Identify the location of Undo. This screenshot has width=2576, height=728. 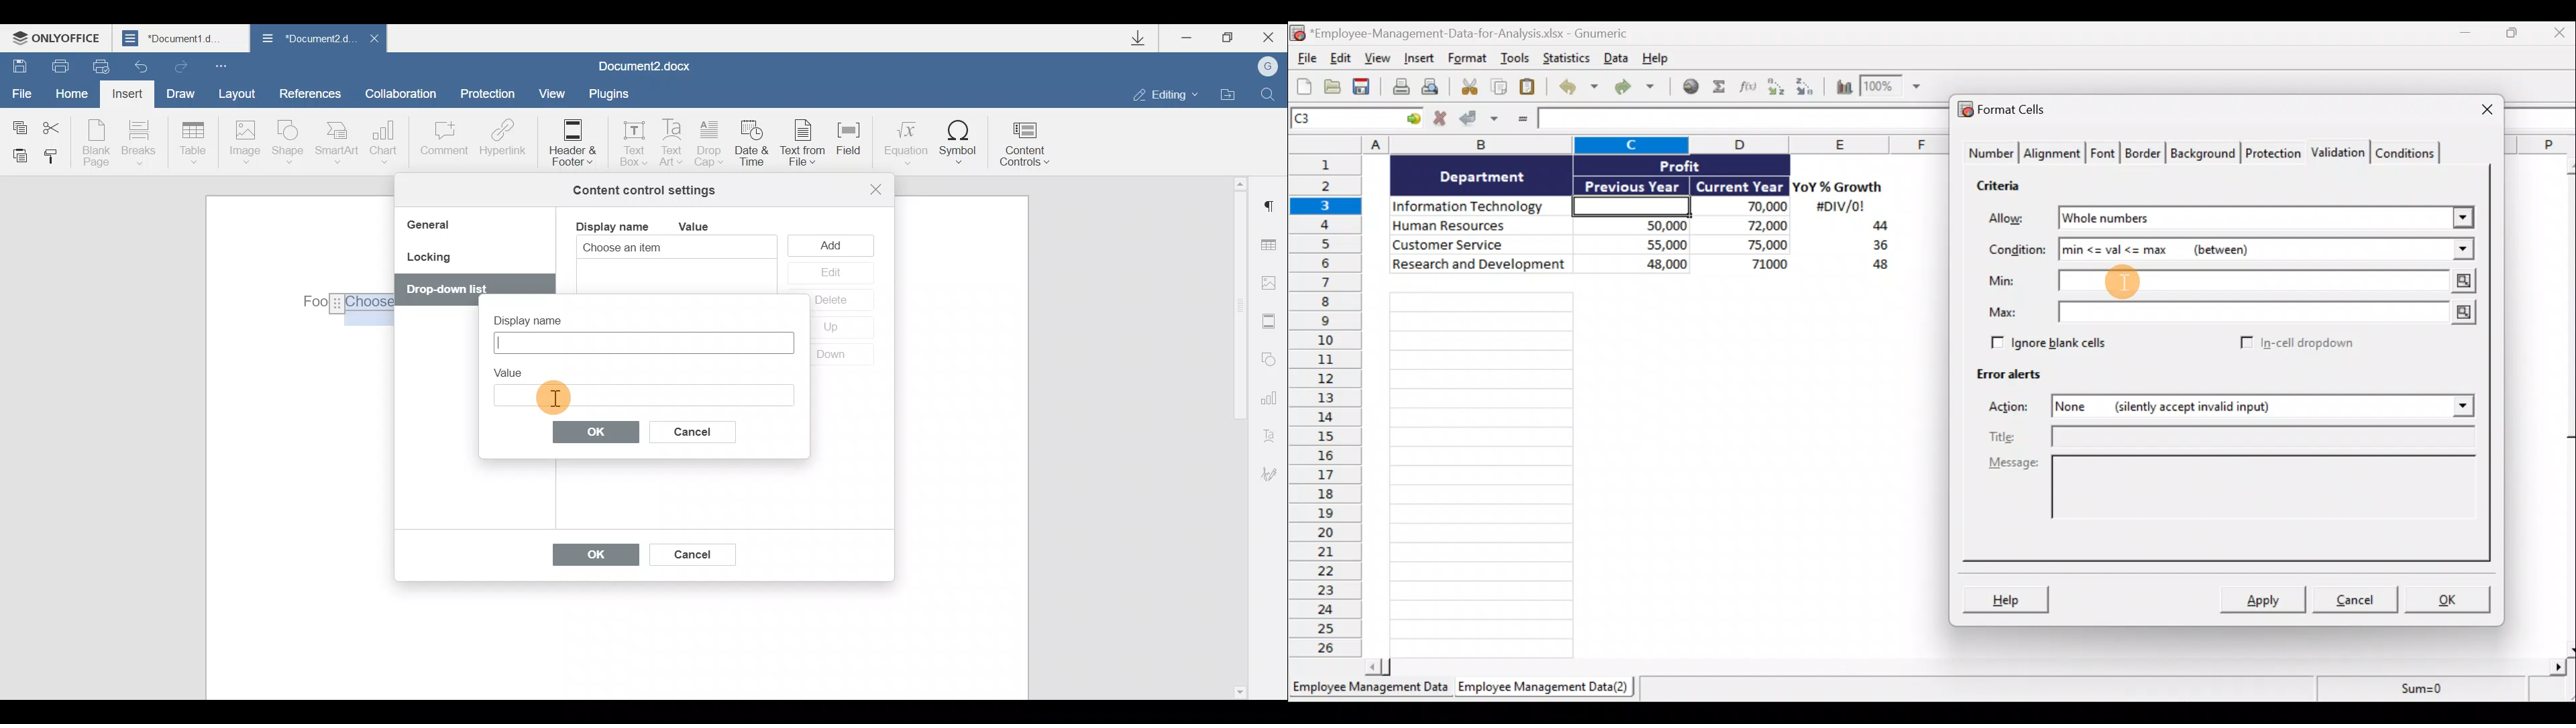
(142, 62).